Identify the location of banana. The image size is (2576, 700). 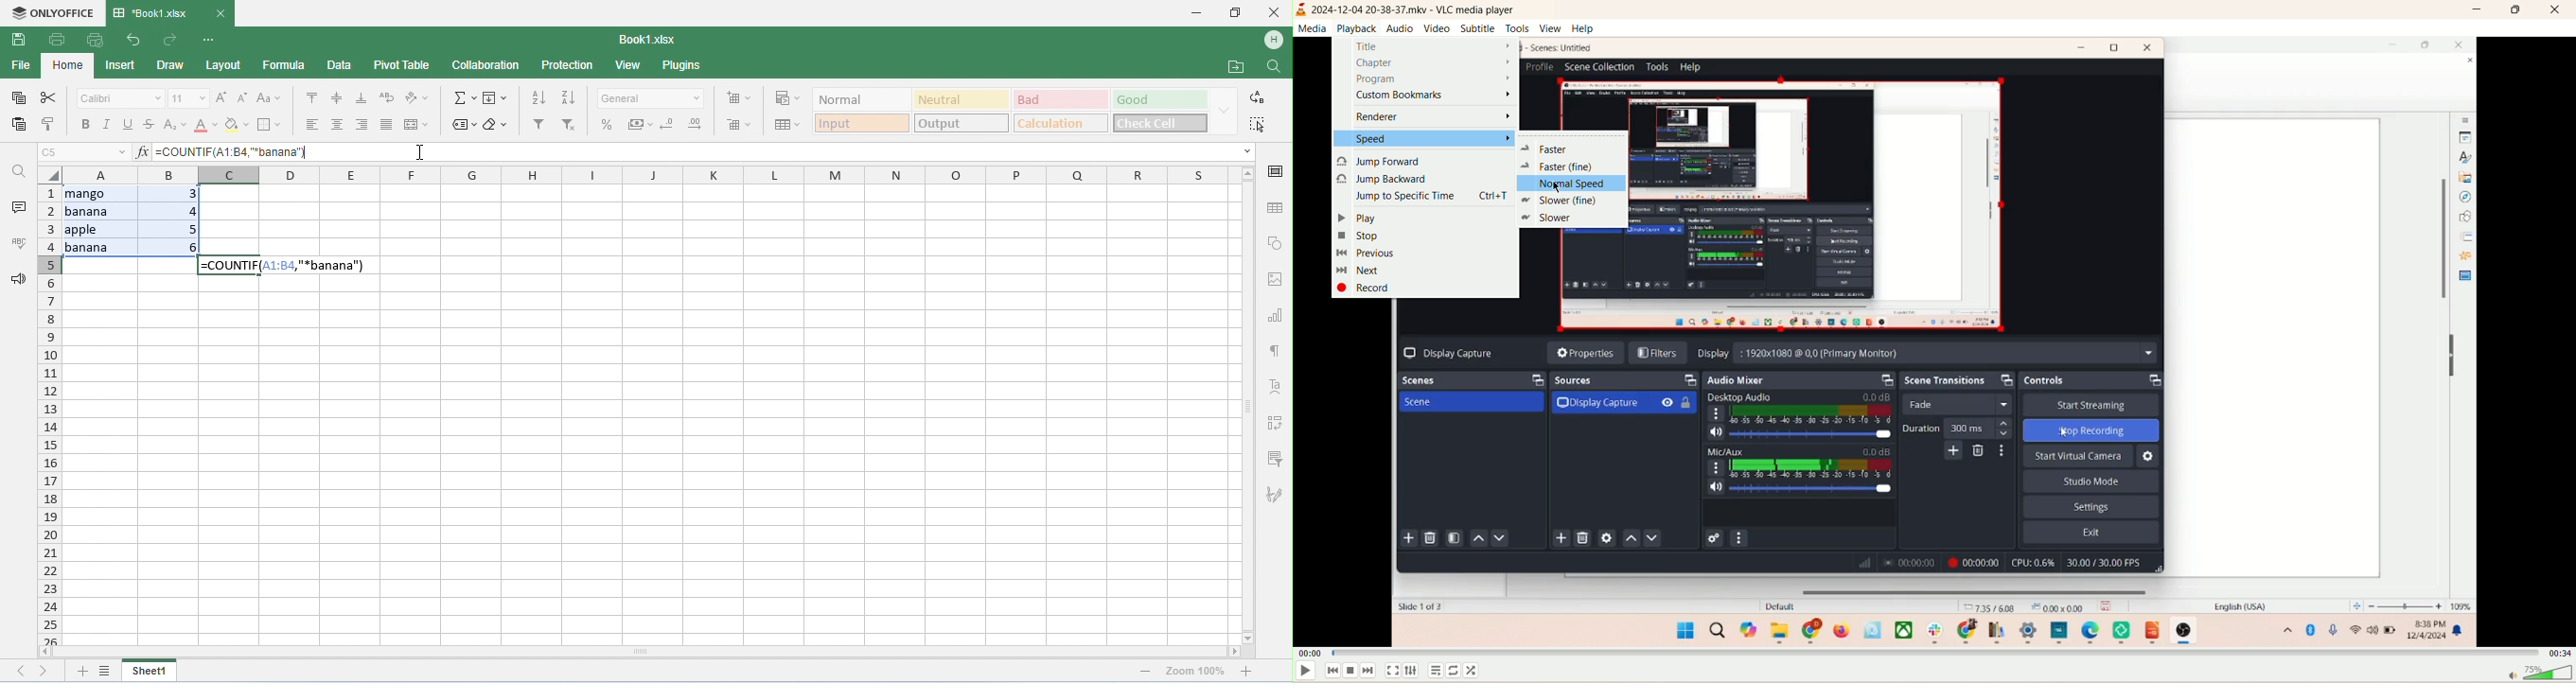
(98, 247).